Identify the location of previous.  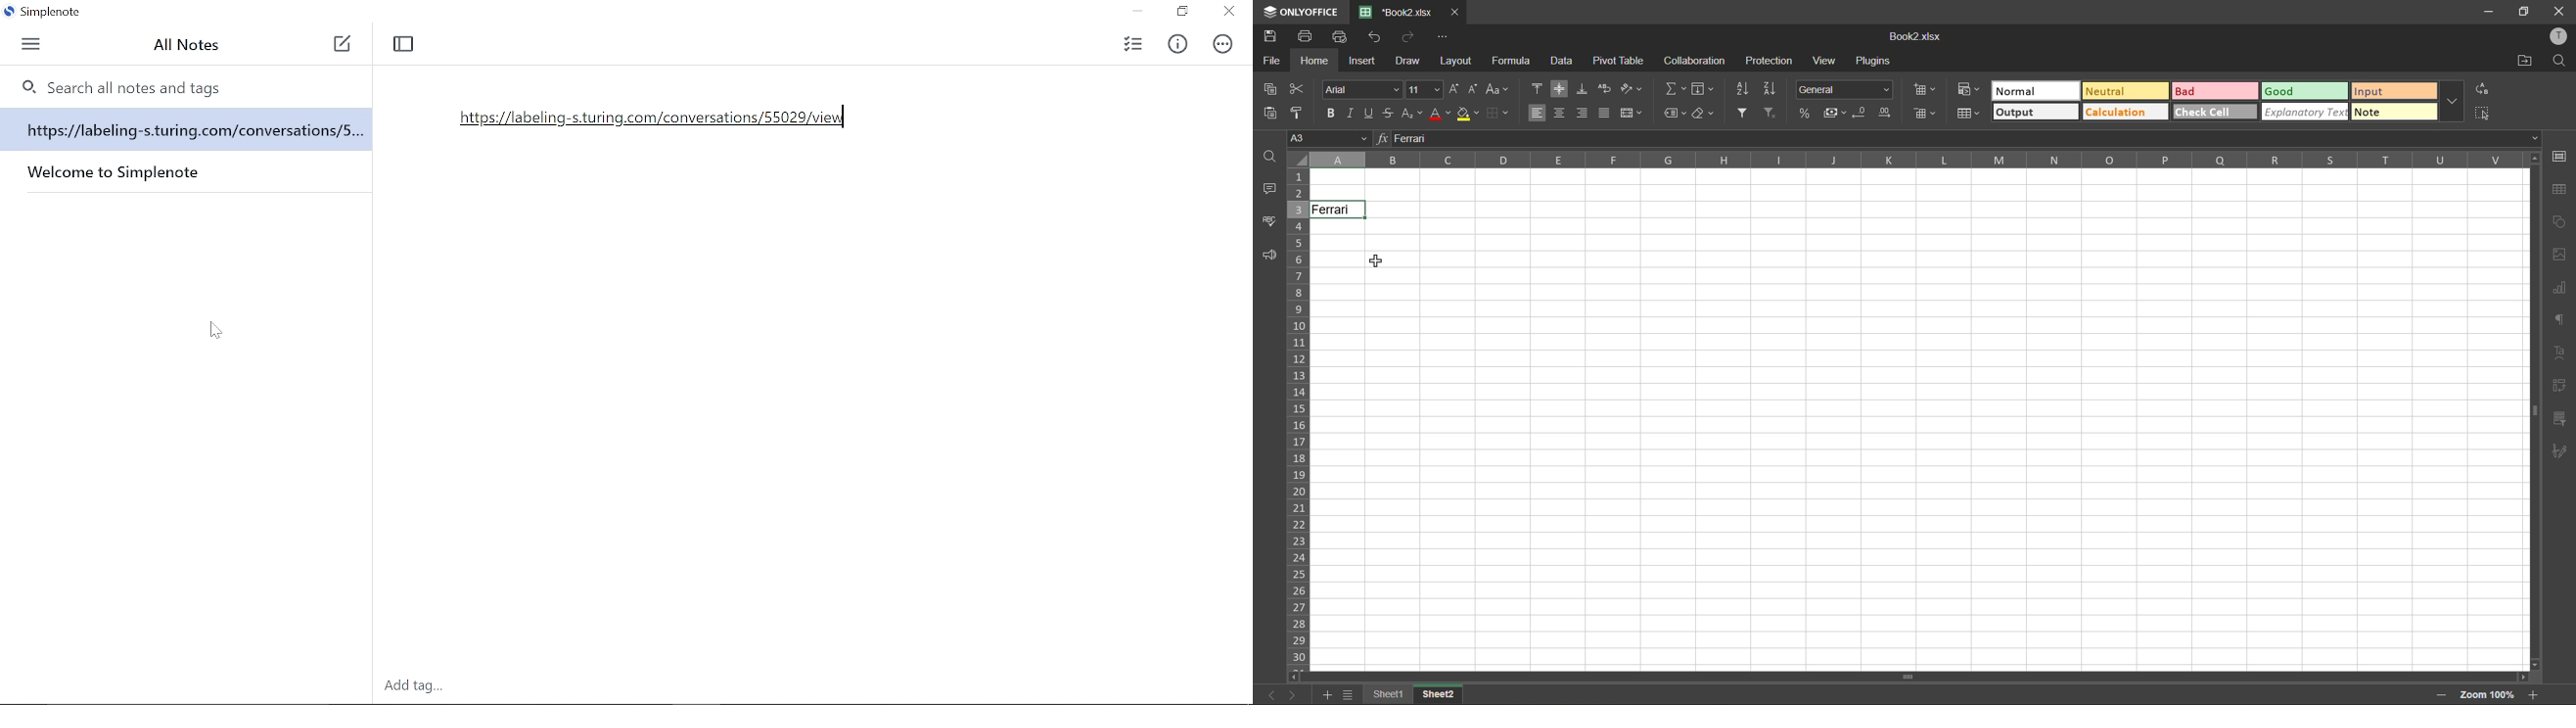
(1272, 695).